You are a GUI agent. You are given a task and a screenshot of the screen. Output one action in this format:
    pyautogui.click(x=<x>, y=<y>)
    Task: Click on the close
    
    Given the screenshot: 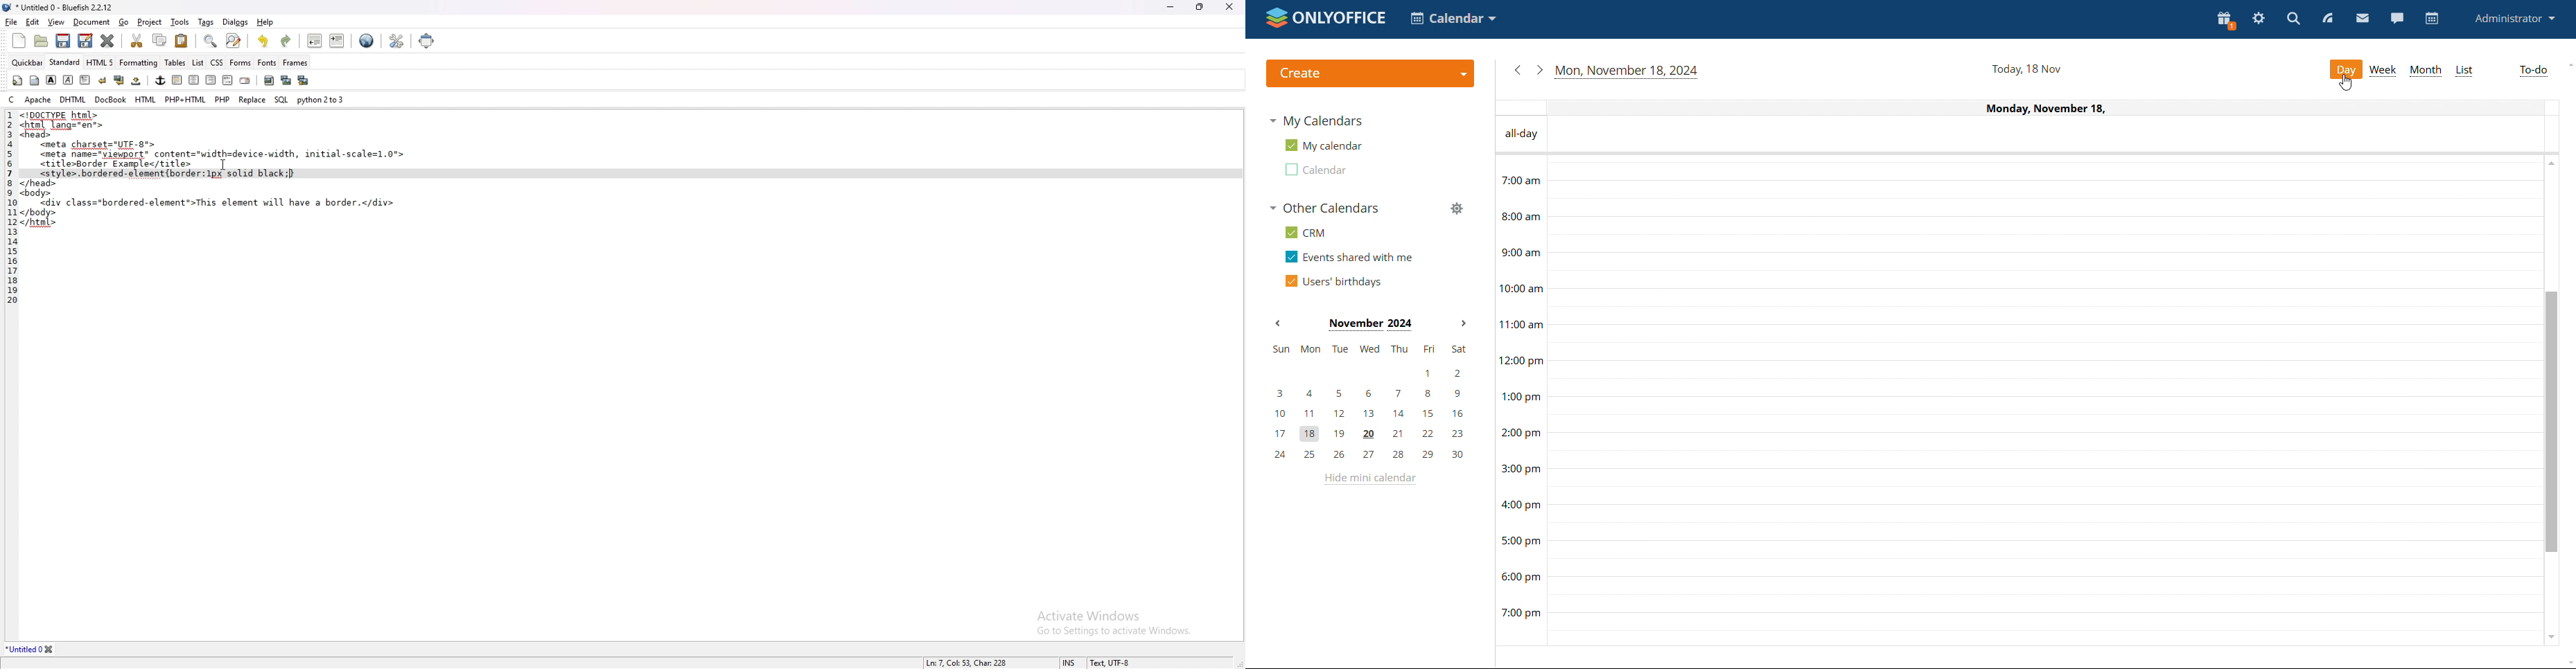 What is the action you would take?
    pyautogui.click(x=1229, y=6)
    